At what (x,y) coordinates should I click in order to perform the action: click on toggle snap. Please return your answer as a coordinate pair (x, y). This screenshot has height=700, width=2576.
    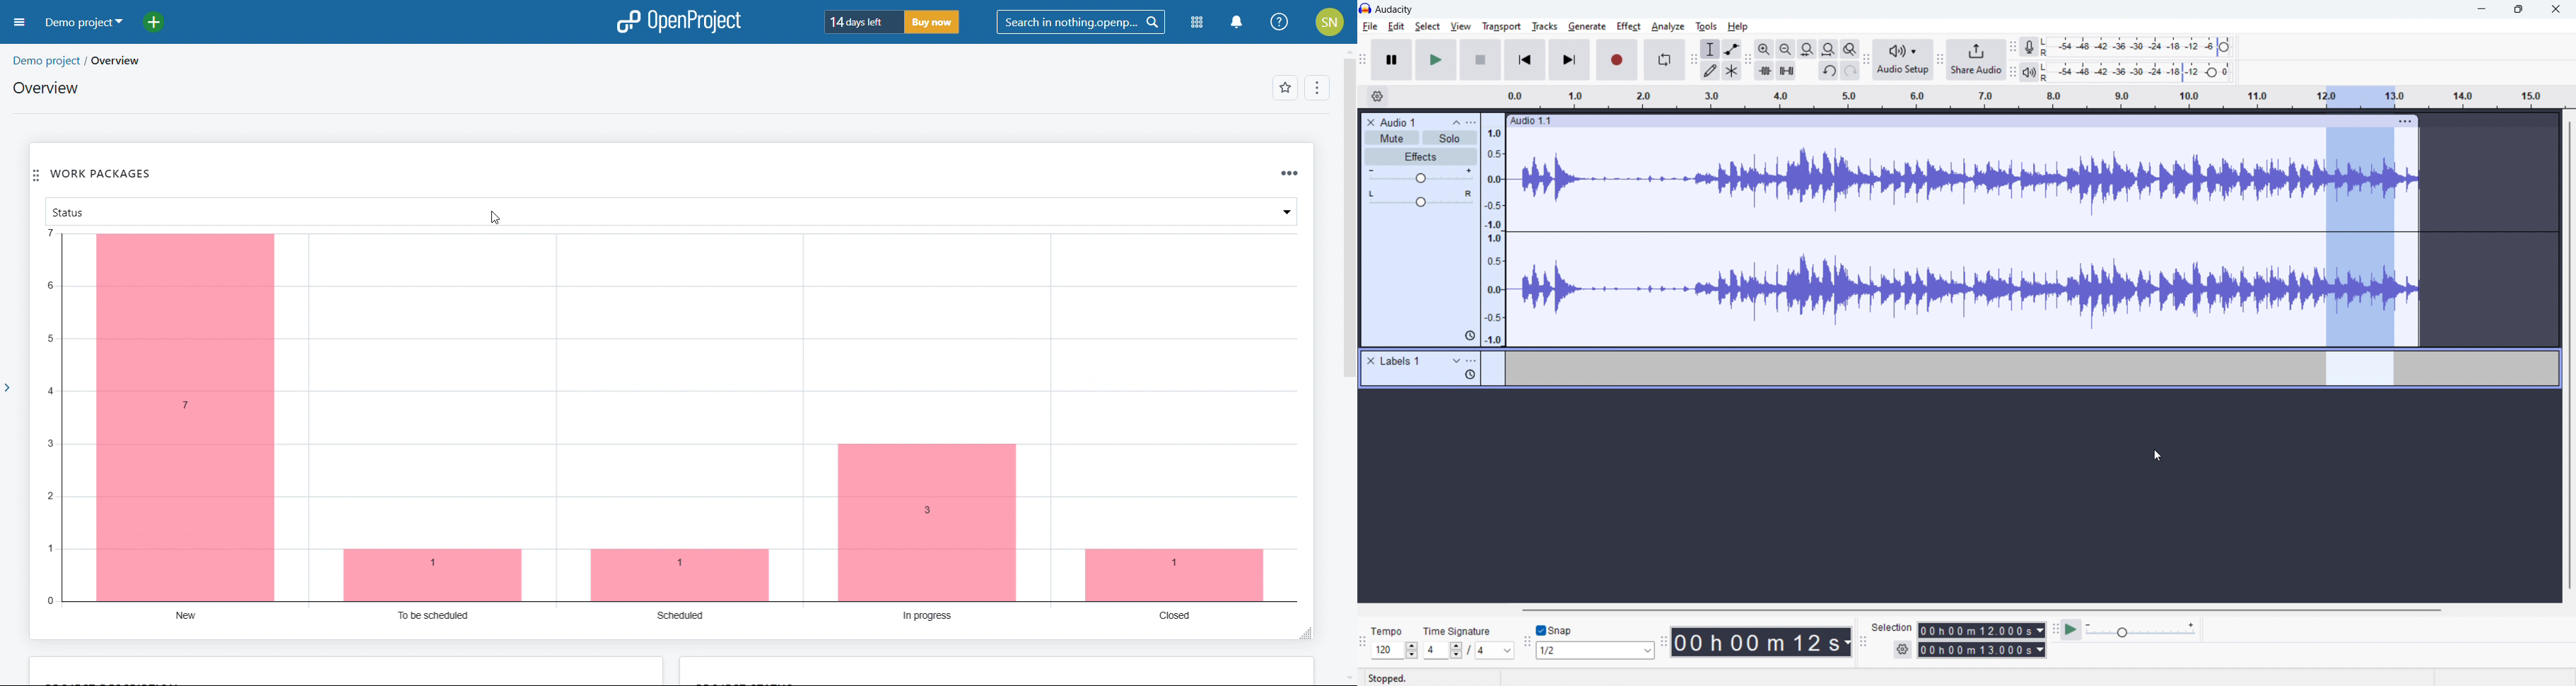
    Looking at the image, I should click on (1555, 631).